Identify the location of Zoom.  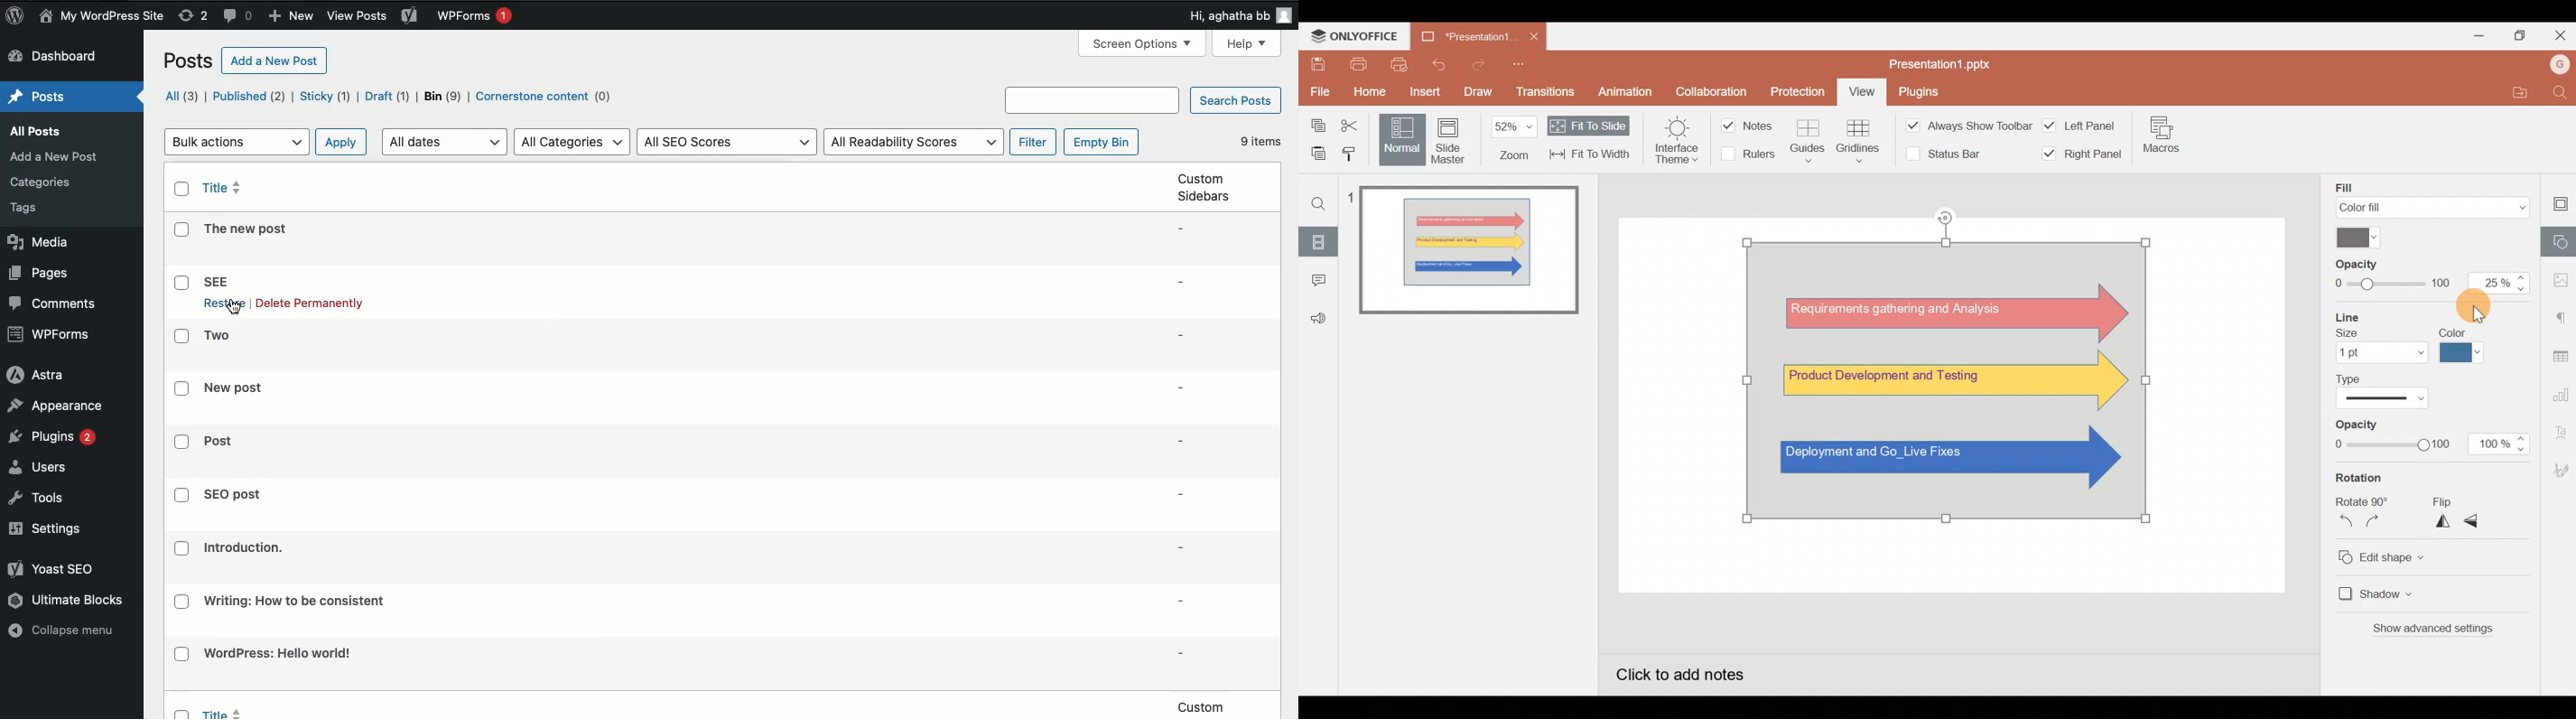
(1511, 140).